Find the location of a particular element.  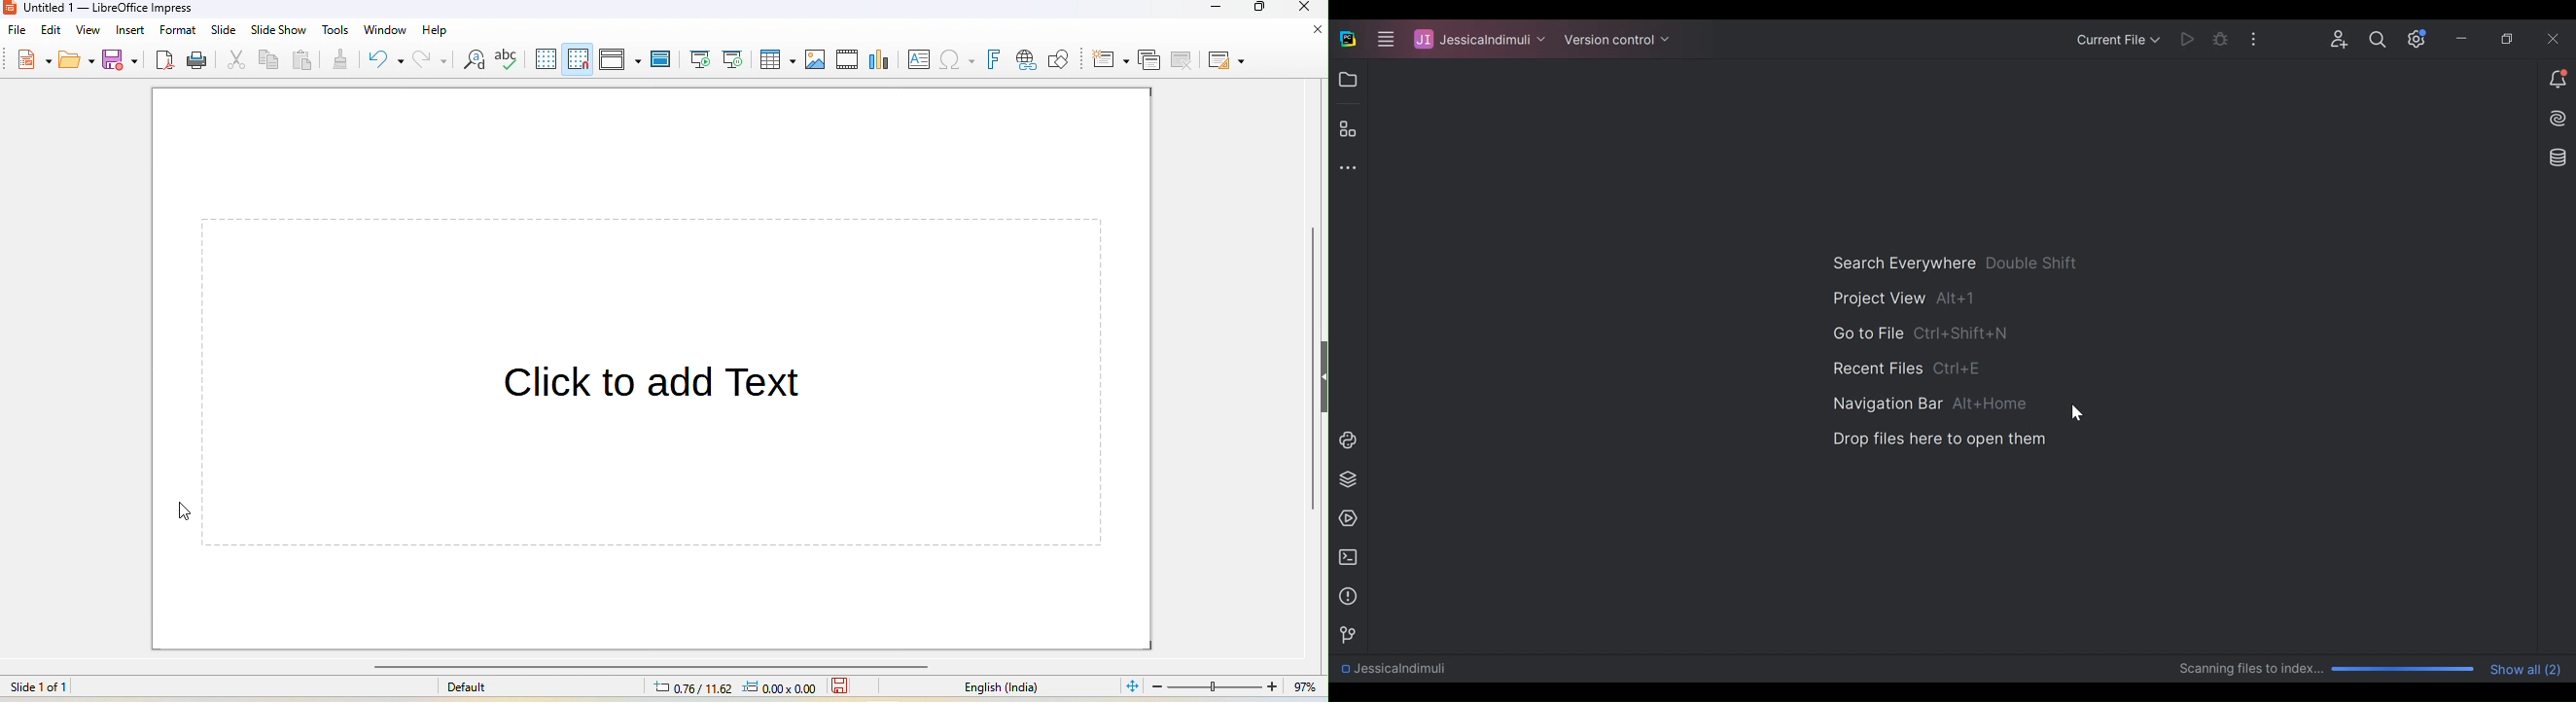

Minimize is located at coordinates (2461, 37).